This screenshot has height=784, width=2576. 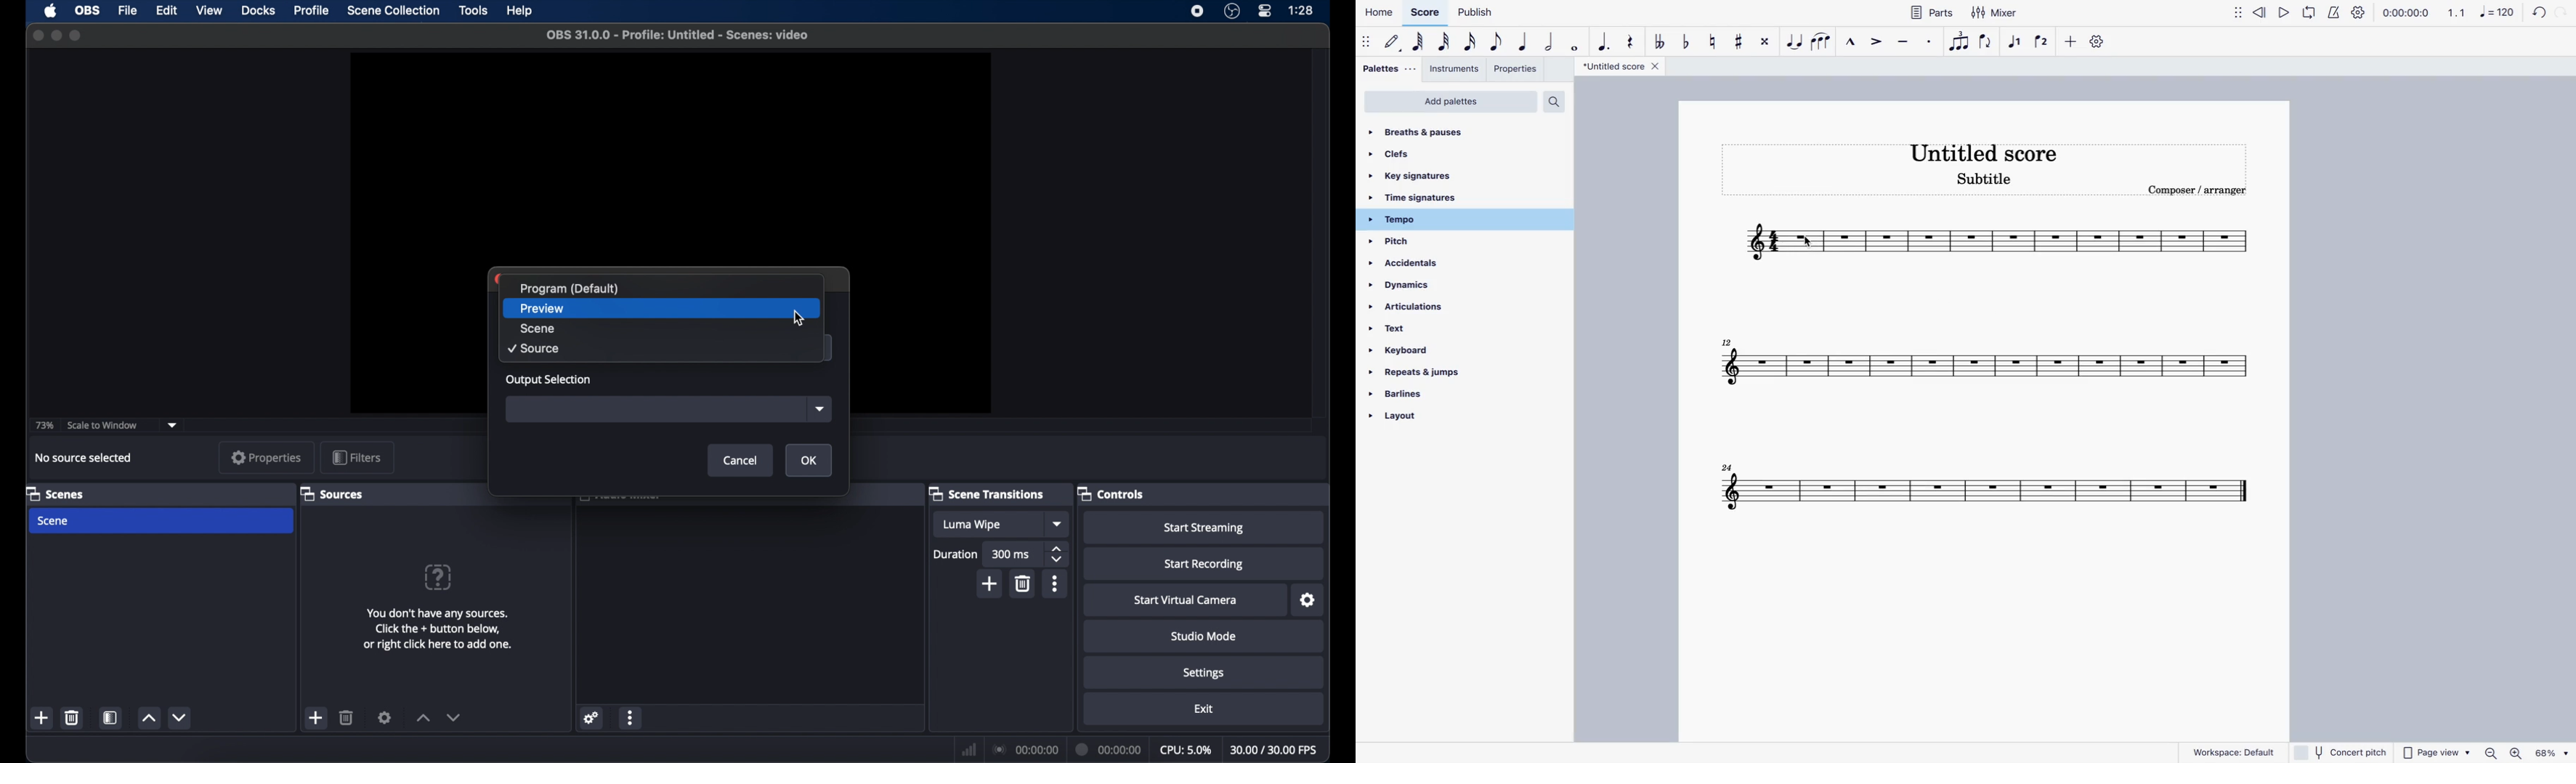 What do you see at coordinates (1498, 41) in the screenshot?
I see `eighth note` at bounding box center [1498, 41].